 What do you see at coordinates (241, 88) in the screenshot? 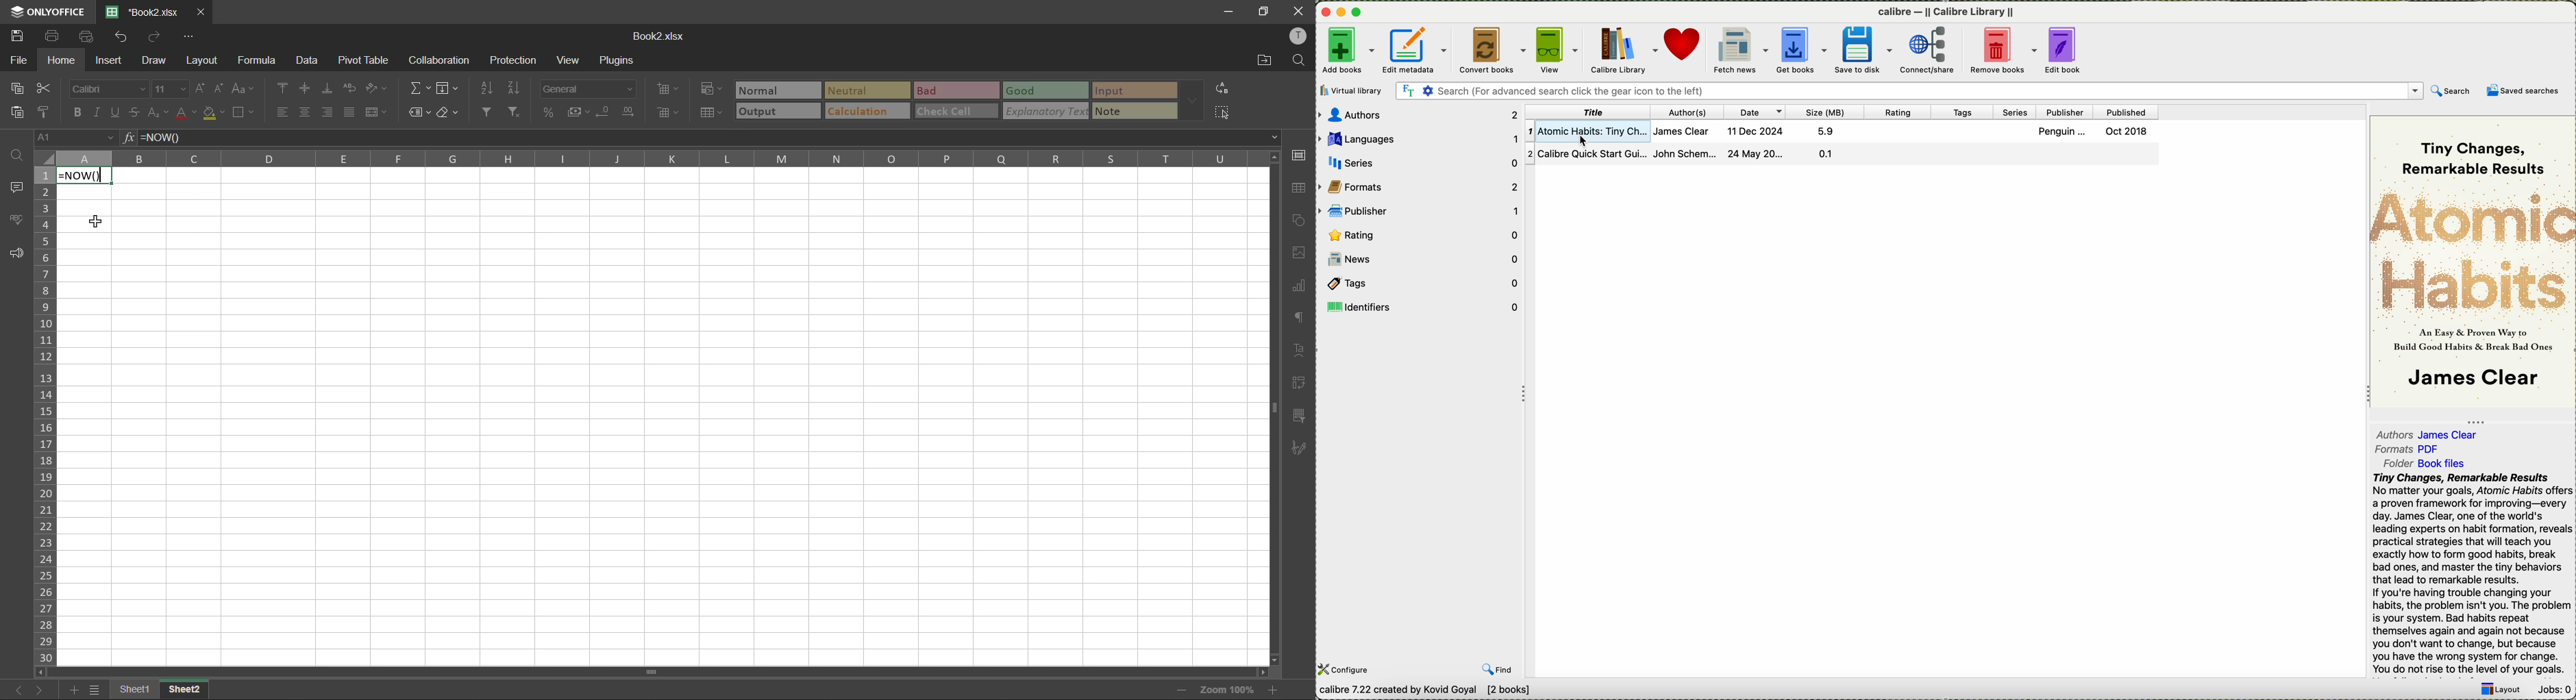
I see `change case` at bounding box center [241, 88].